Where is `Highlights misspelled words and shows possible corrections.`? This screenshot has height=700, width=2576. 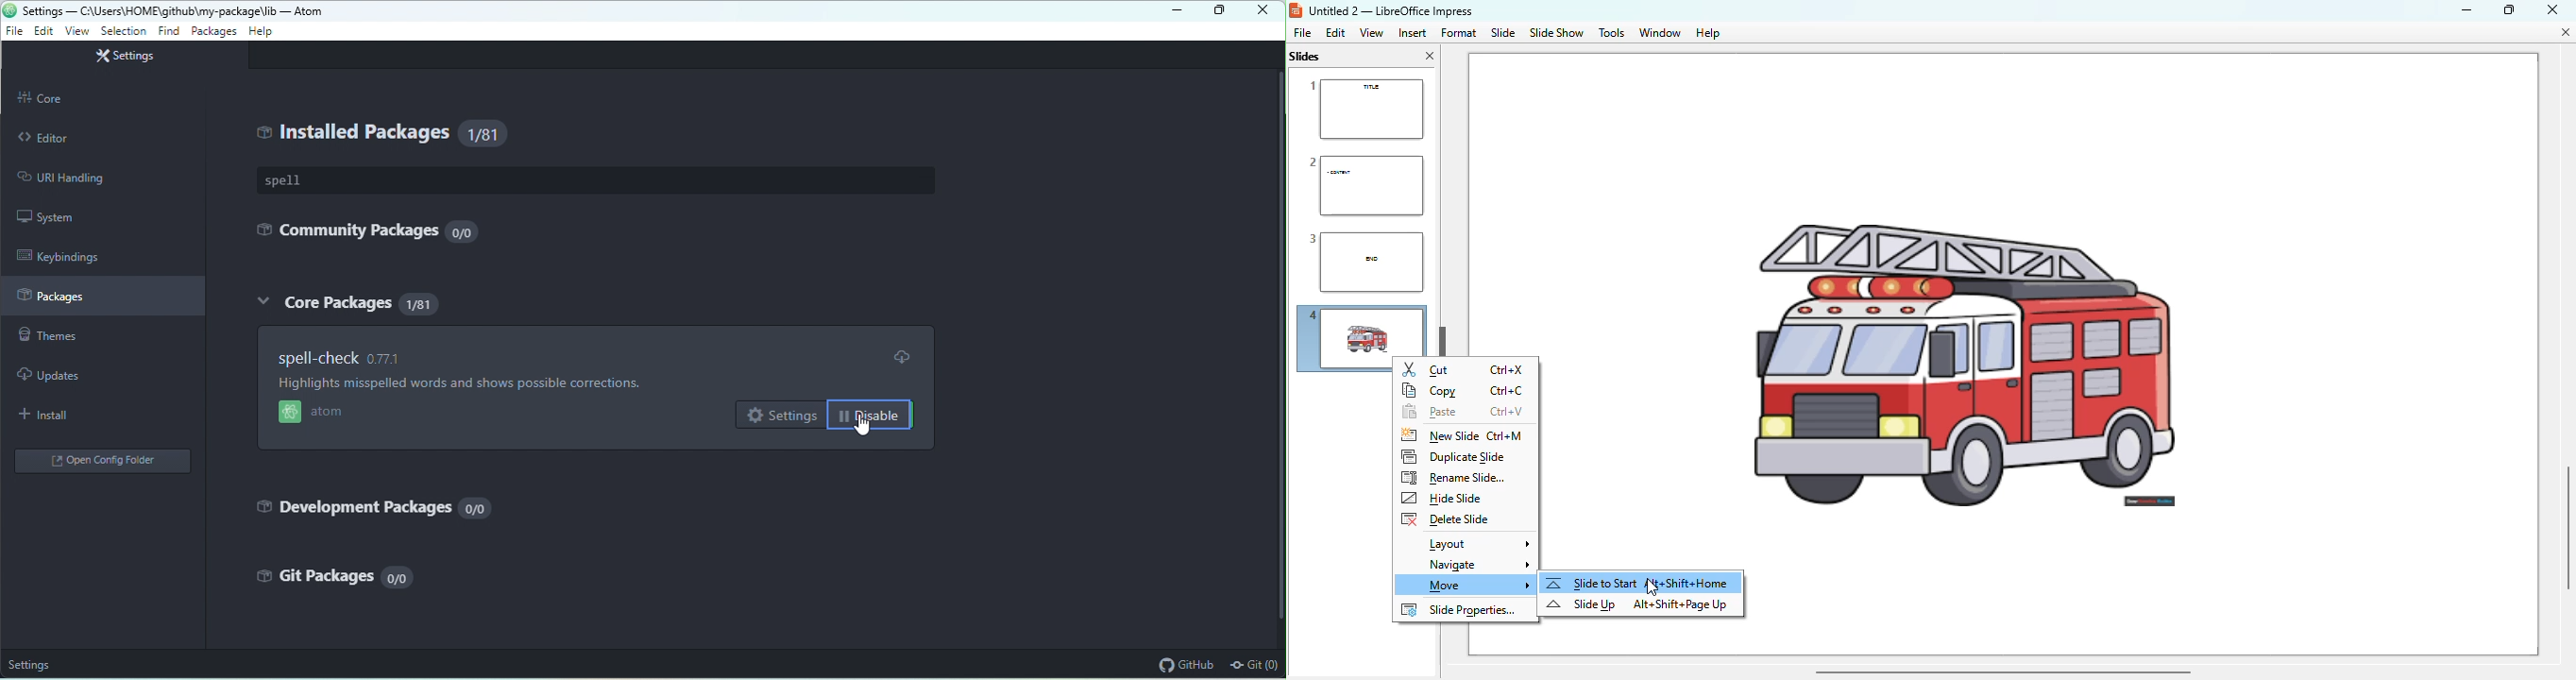
Highlights misspelled words and shows possible corrections. is located at coordinates (475, 385).